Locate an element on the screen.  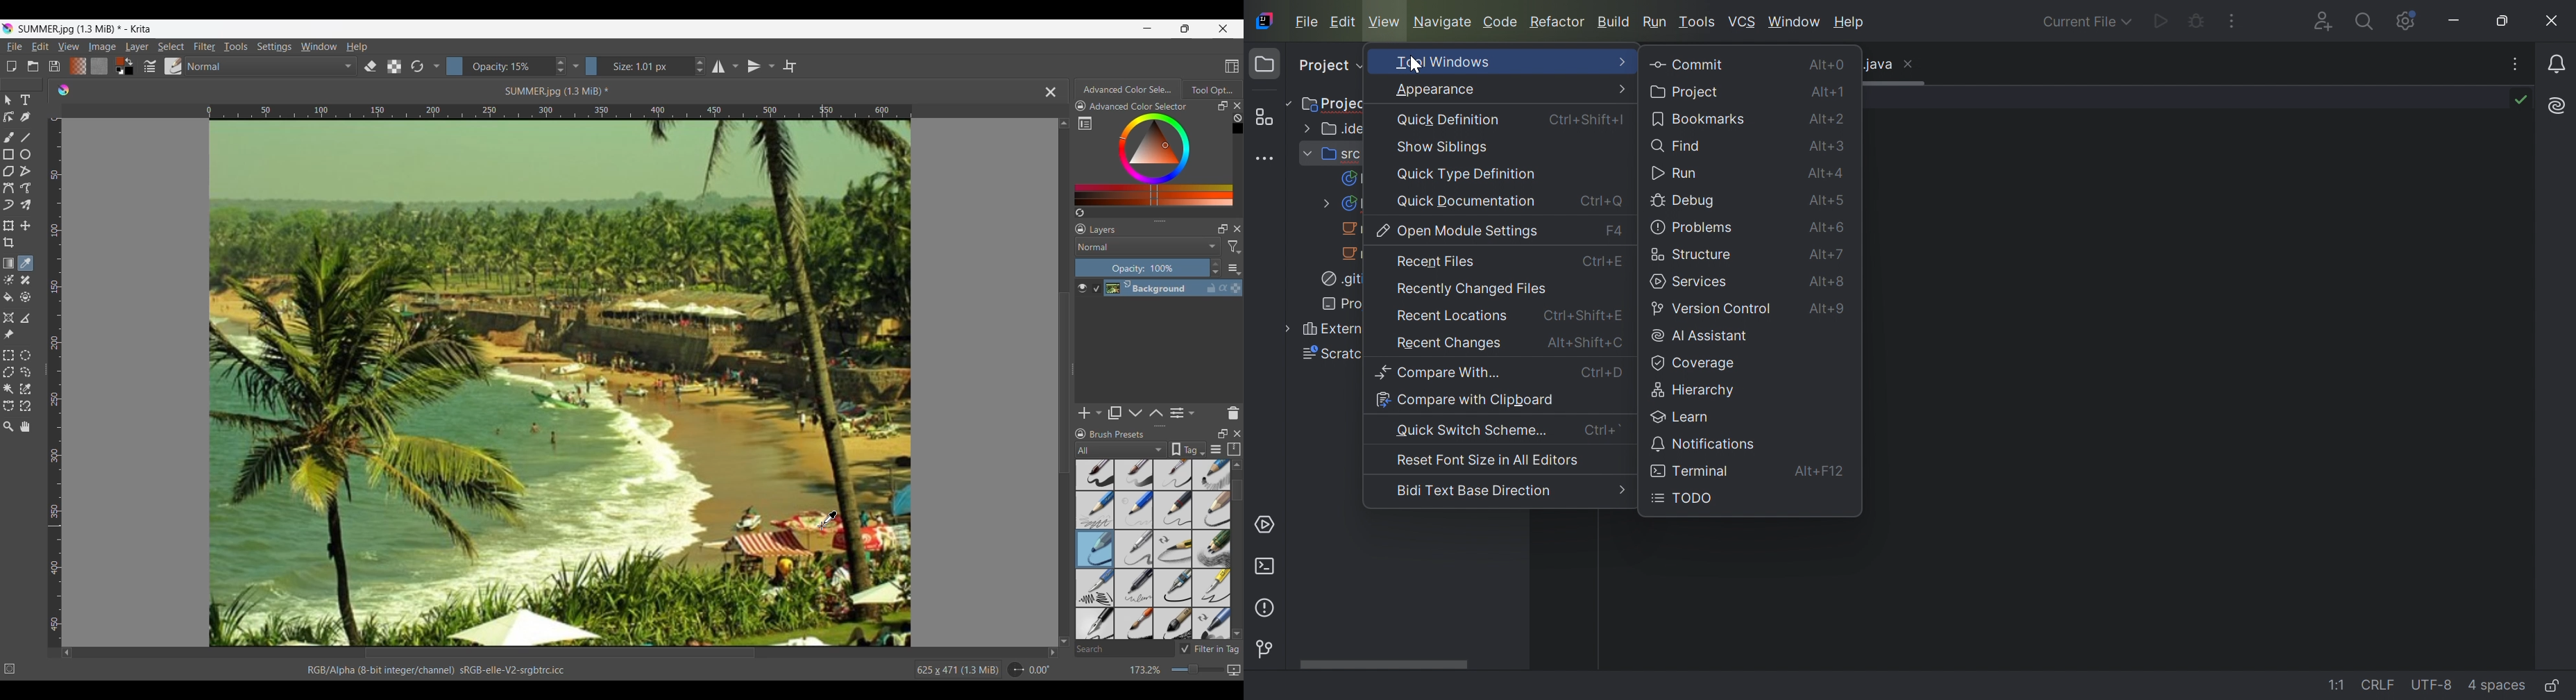
Increase/Decrease opacity is located at coordinates (1215, 268).